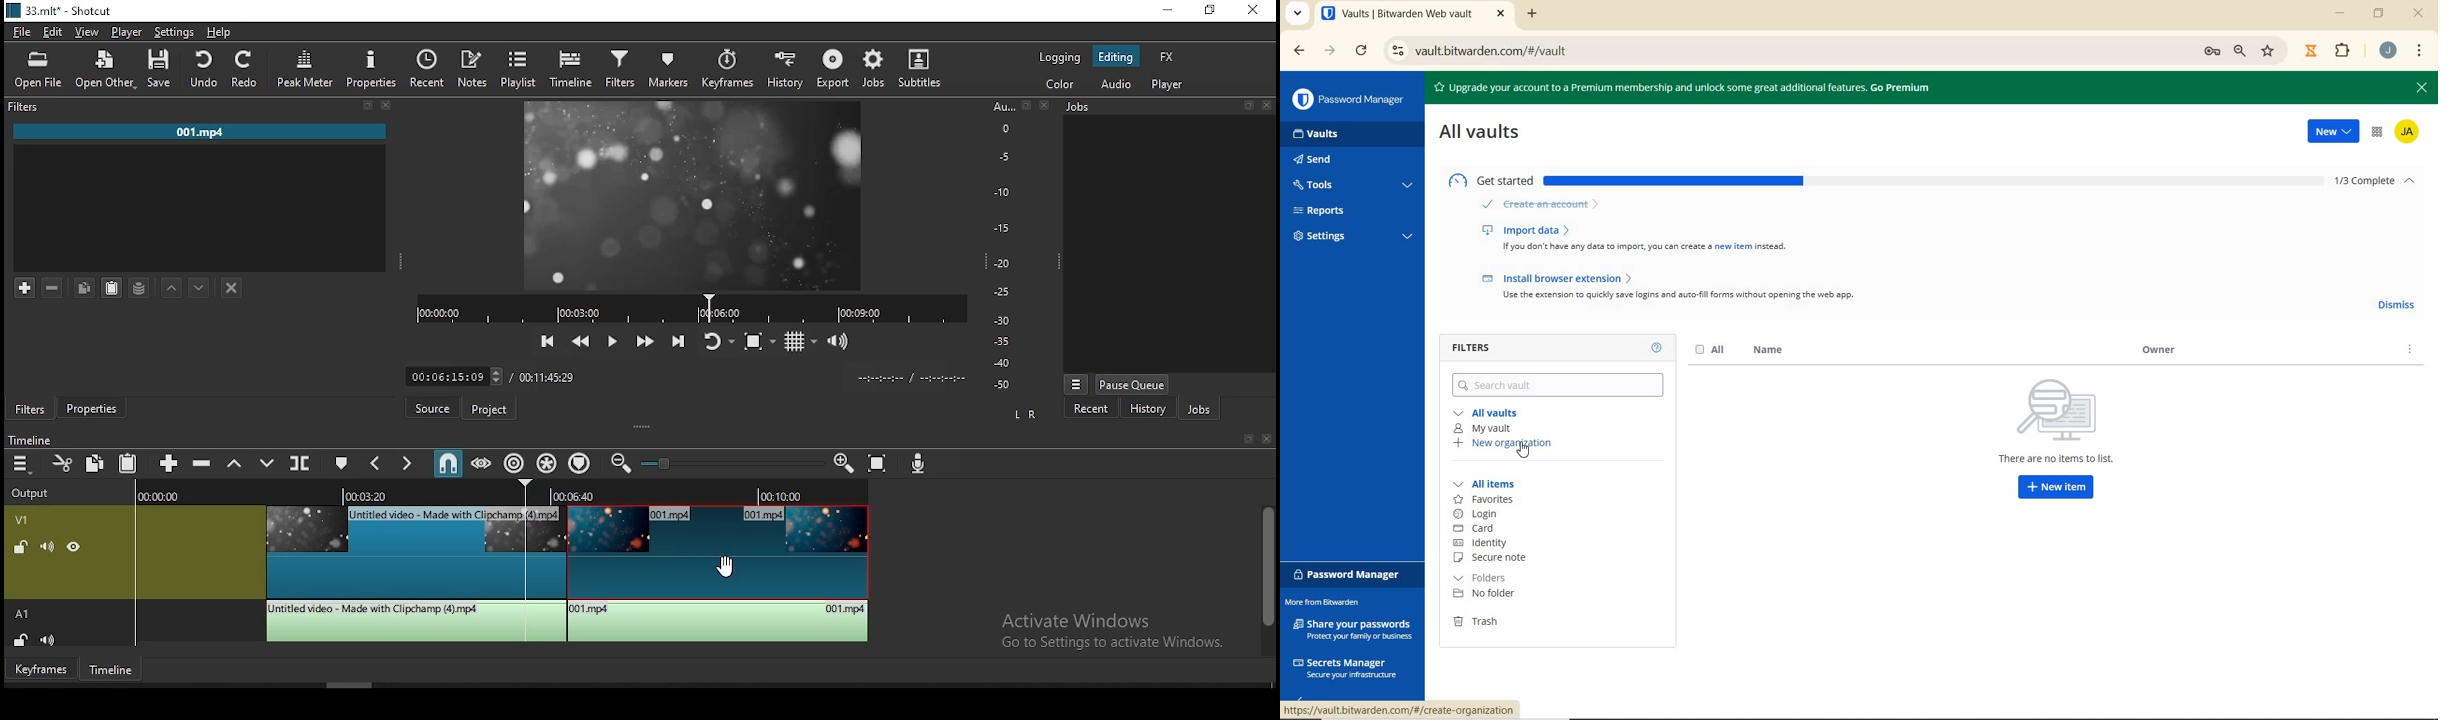 This screenshot has height=728, width=2464. I want to click on minimize, so click(2343, 13).